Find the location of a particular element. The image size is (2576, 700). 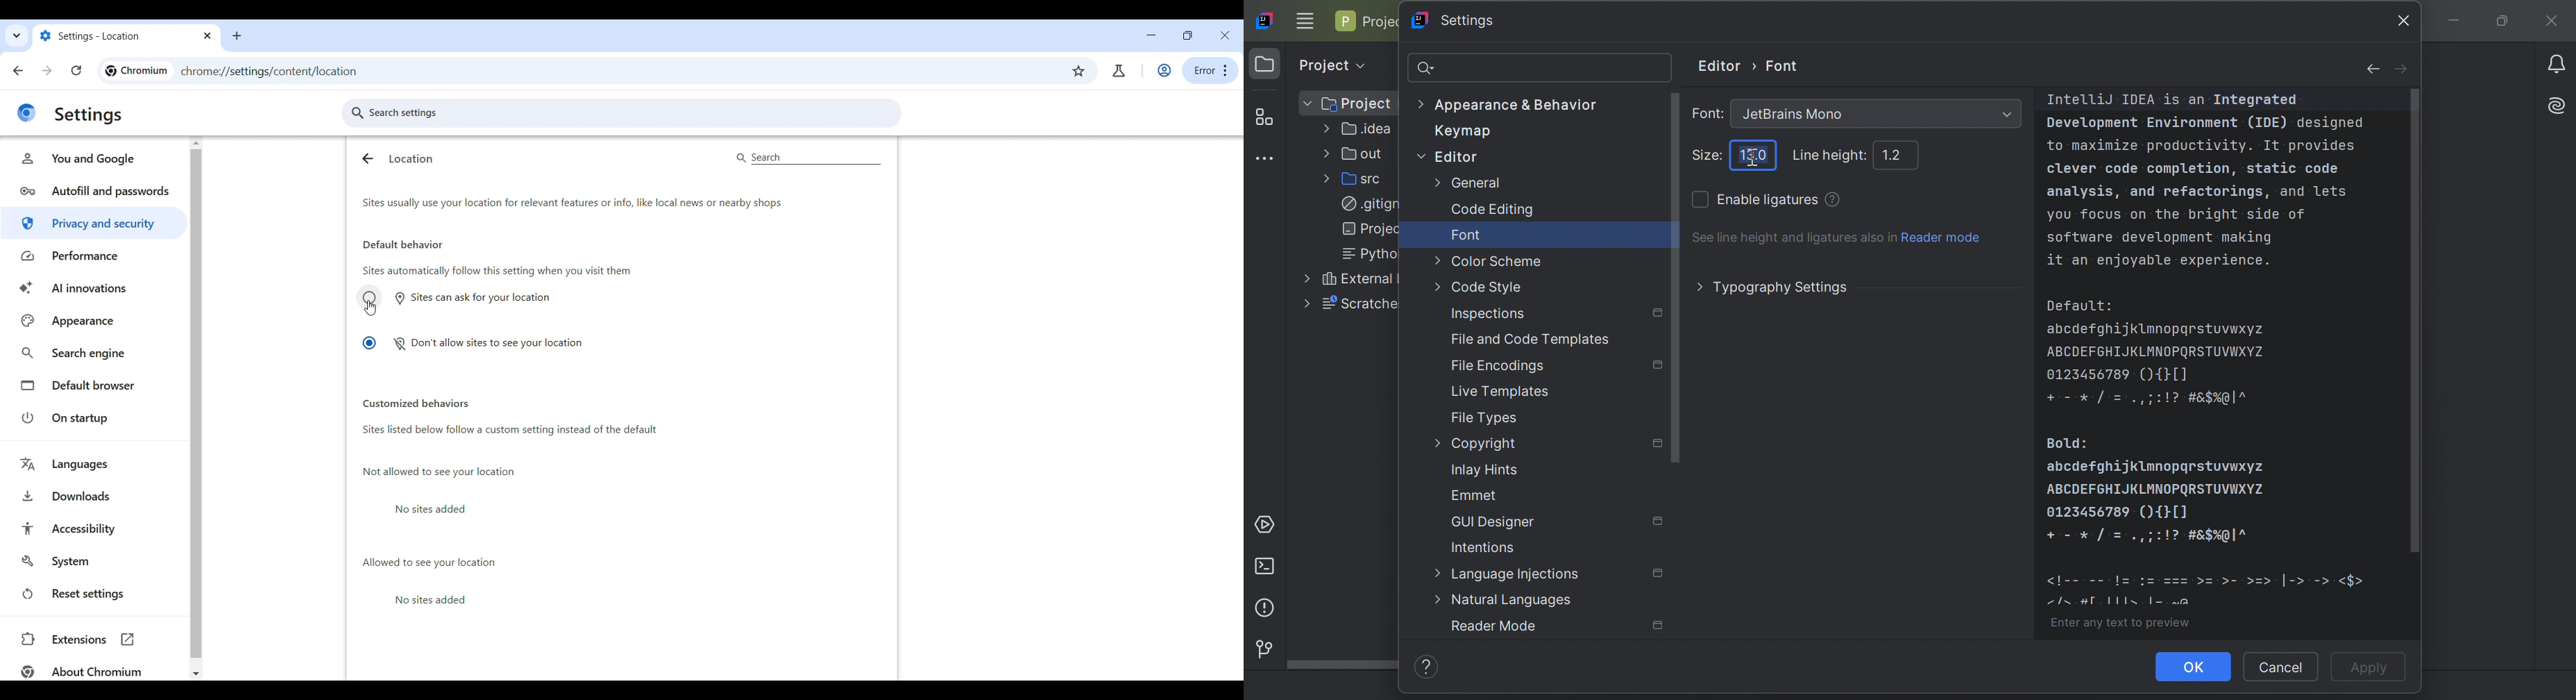

chrome logo is located at coordinates (26, 113).